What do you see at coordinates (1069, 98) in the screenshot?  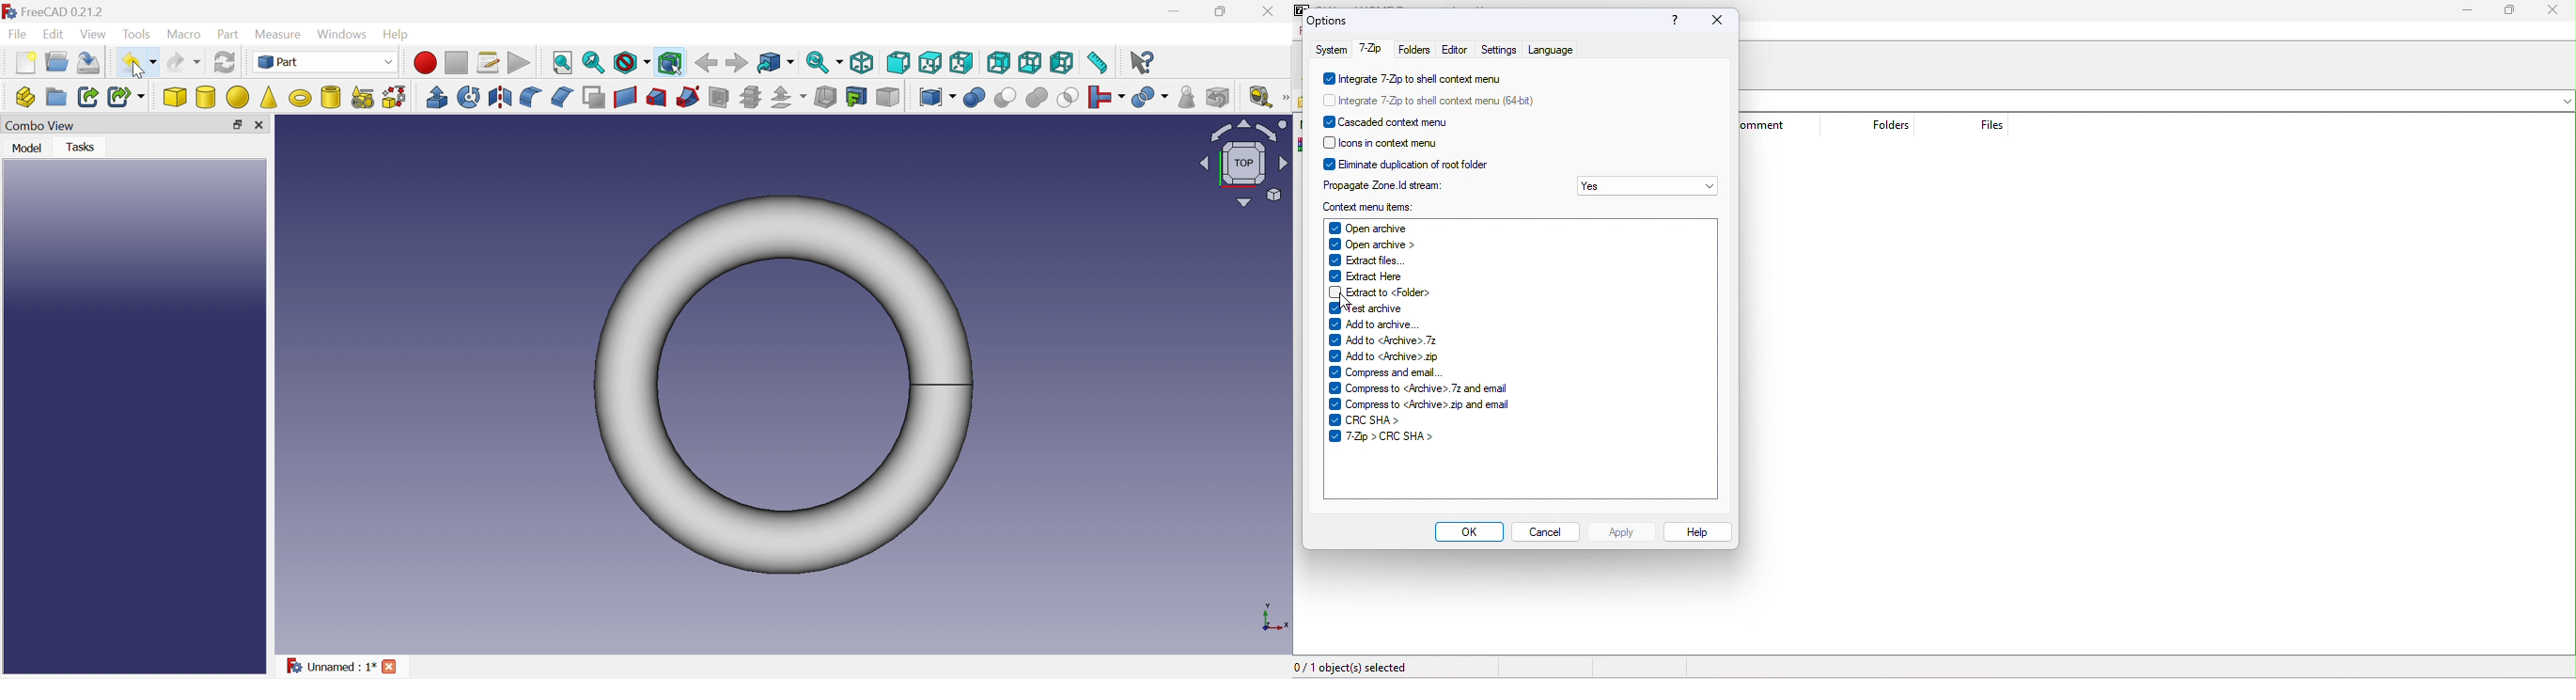 I see `Intersection` at bounding box center [1069, 98].